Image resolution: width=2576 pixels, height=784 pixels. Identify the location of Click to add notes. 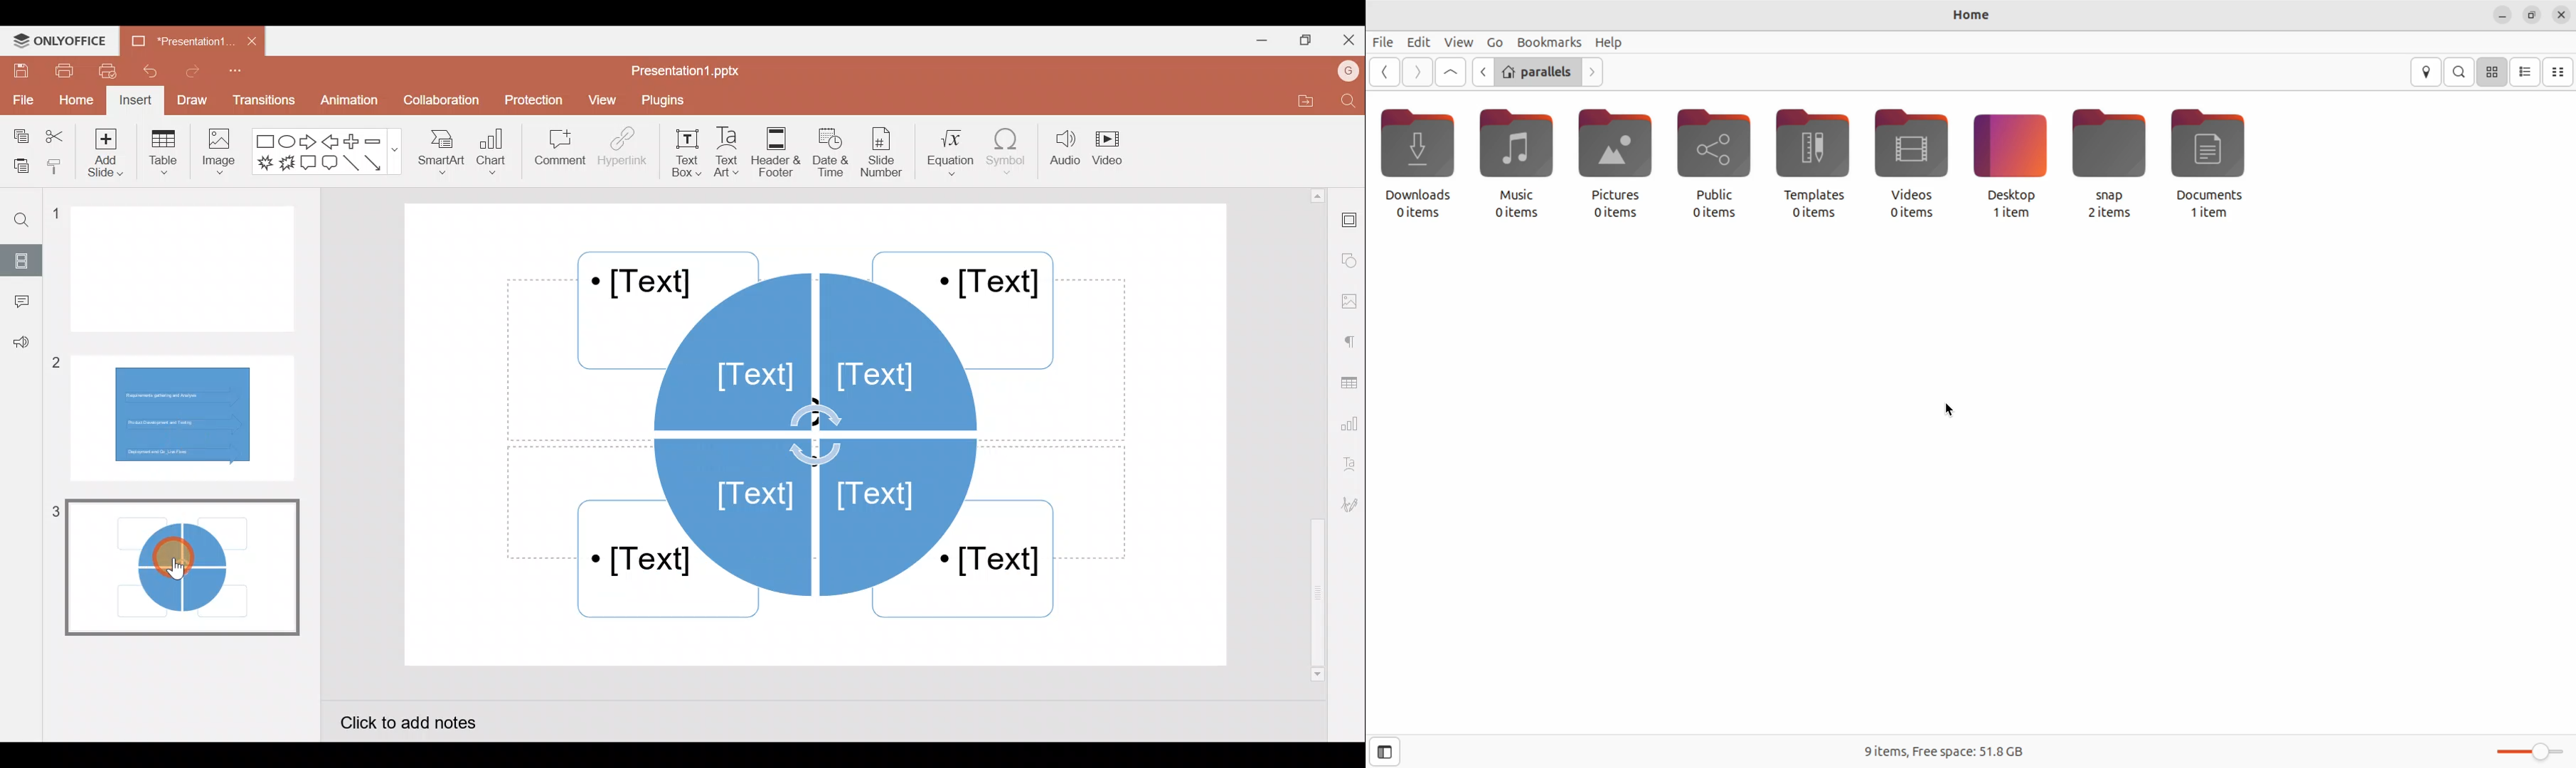
(422, 720).